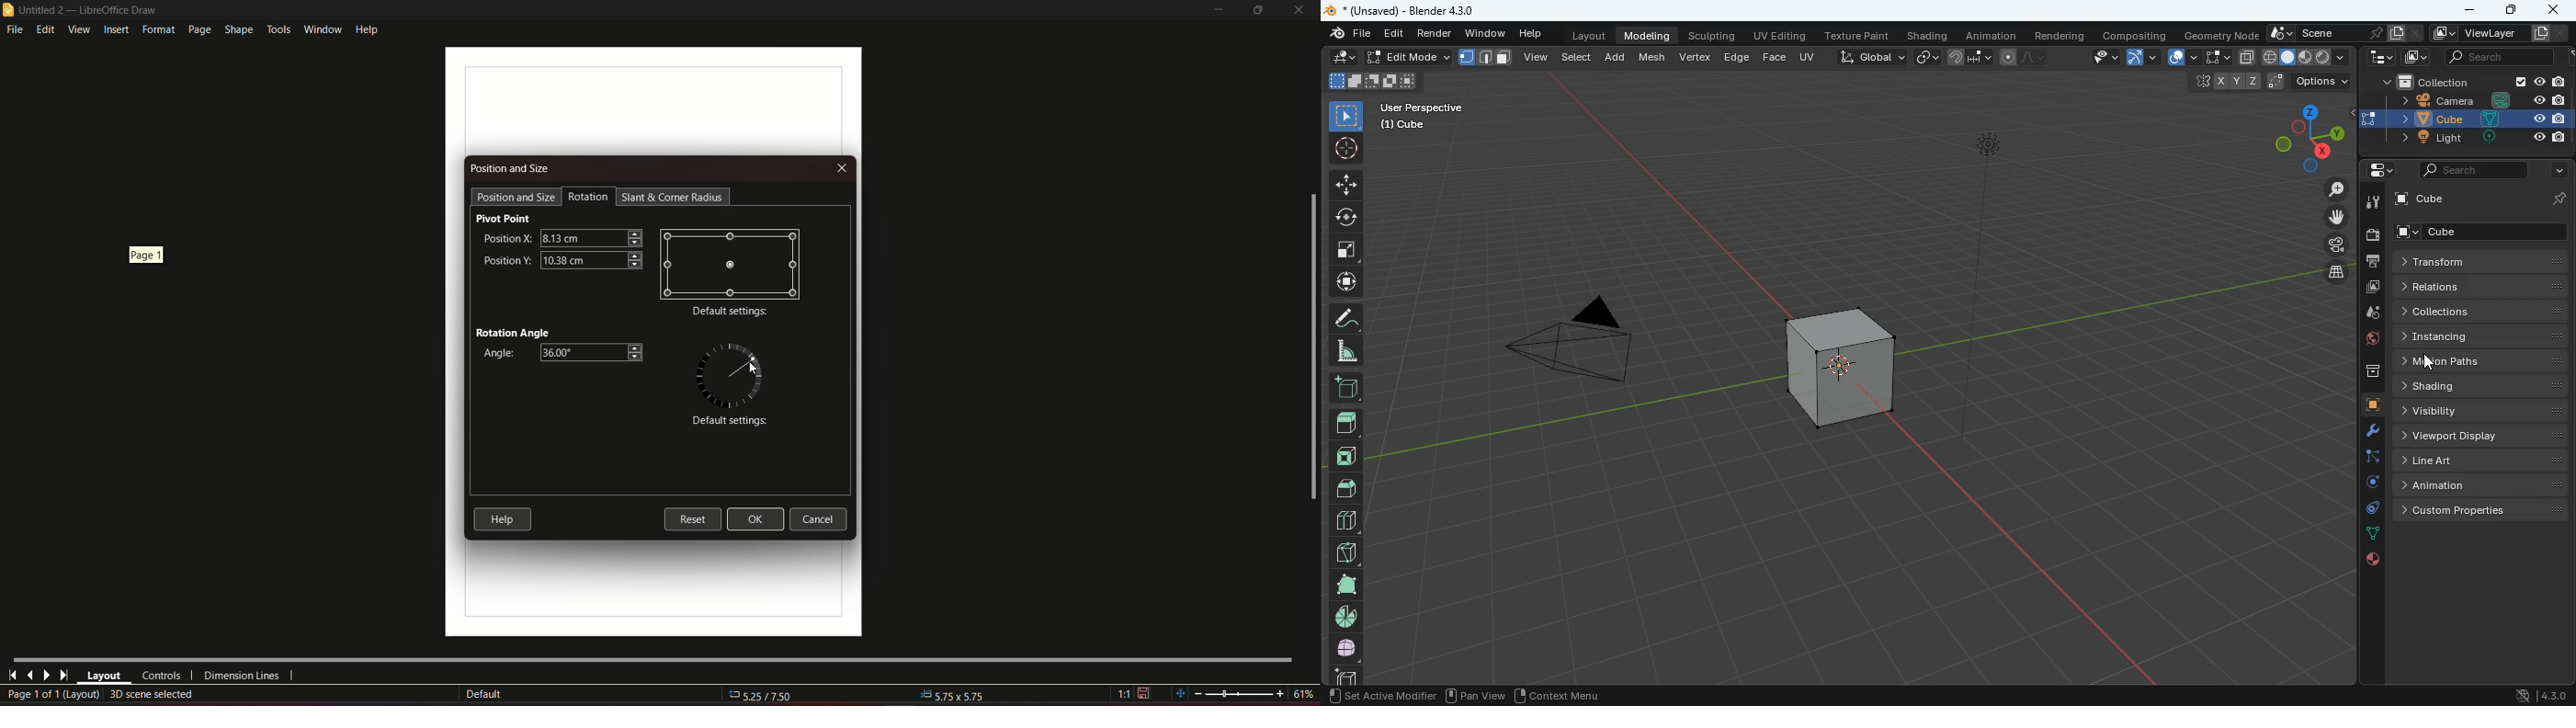 The height and width of the screenshot is (728, 2576). I want to click on layout, so click(2308, 58).